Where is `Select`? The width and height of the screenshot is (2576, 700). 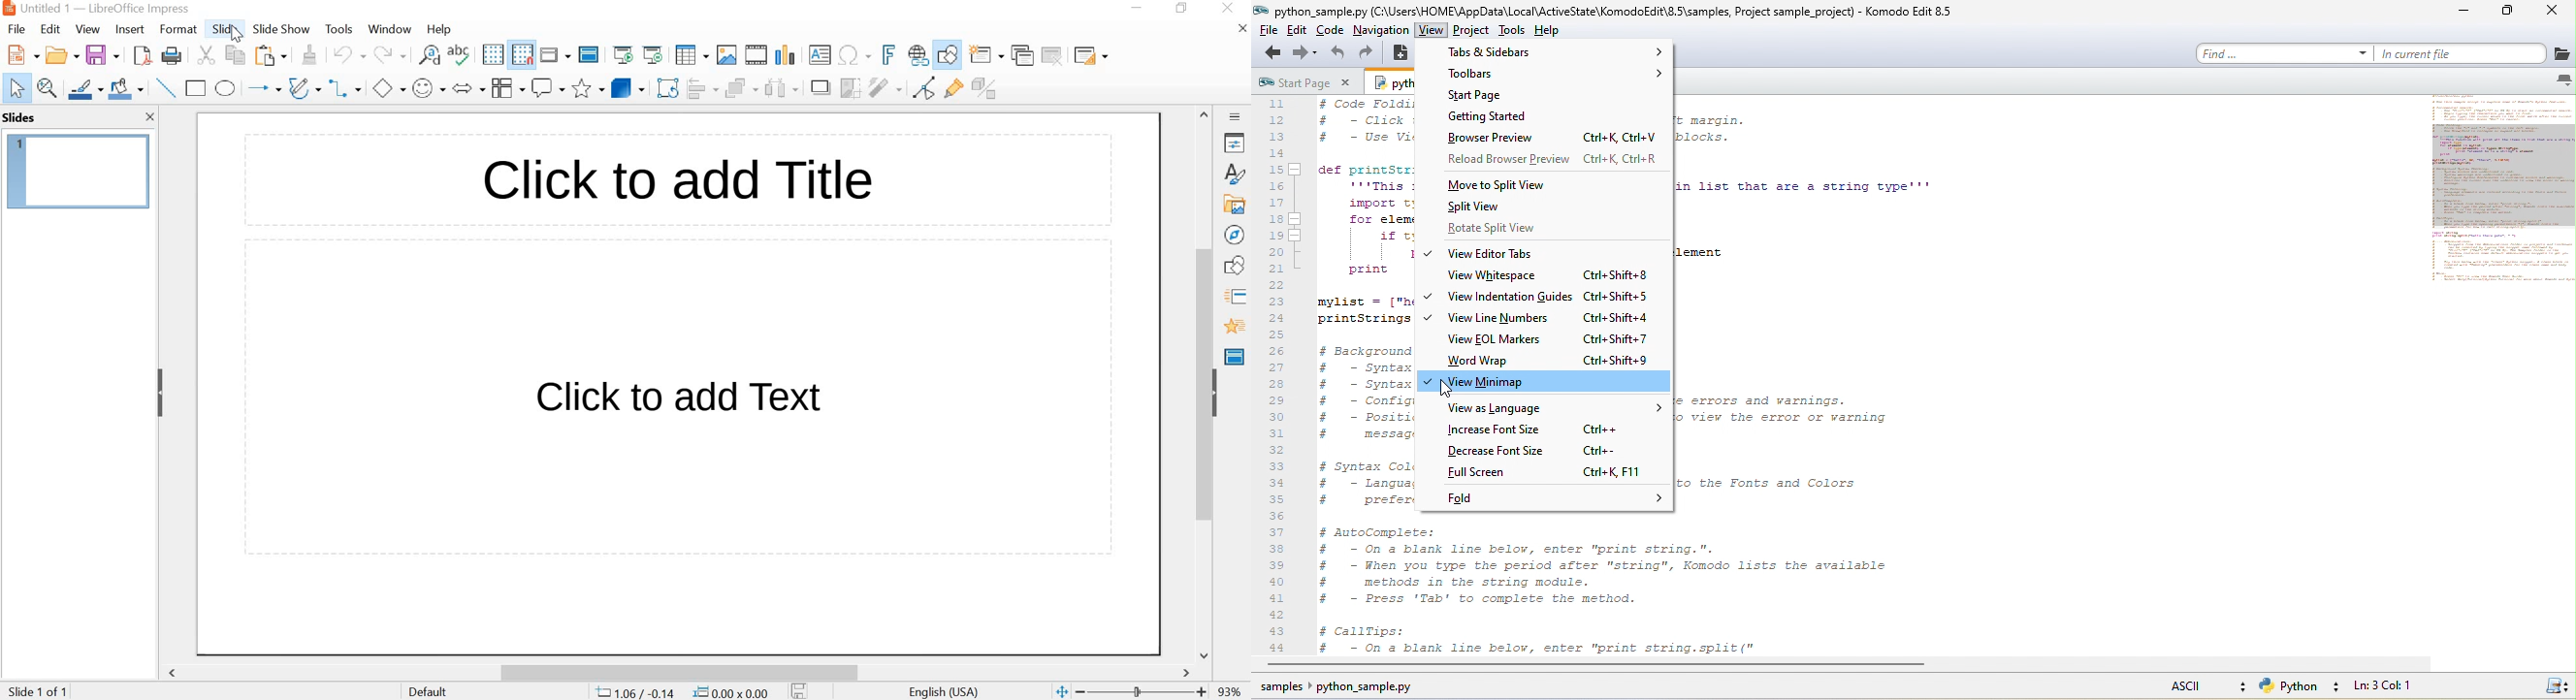
Select is located at coordinates (13, 89).